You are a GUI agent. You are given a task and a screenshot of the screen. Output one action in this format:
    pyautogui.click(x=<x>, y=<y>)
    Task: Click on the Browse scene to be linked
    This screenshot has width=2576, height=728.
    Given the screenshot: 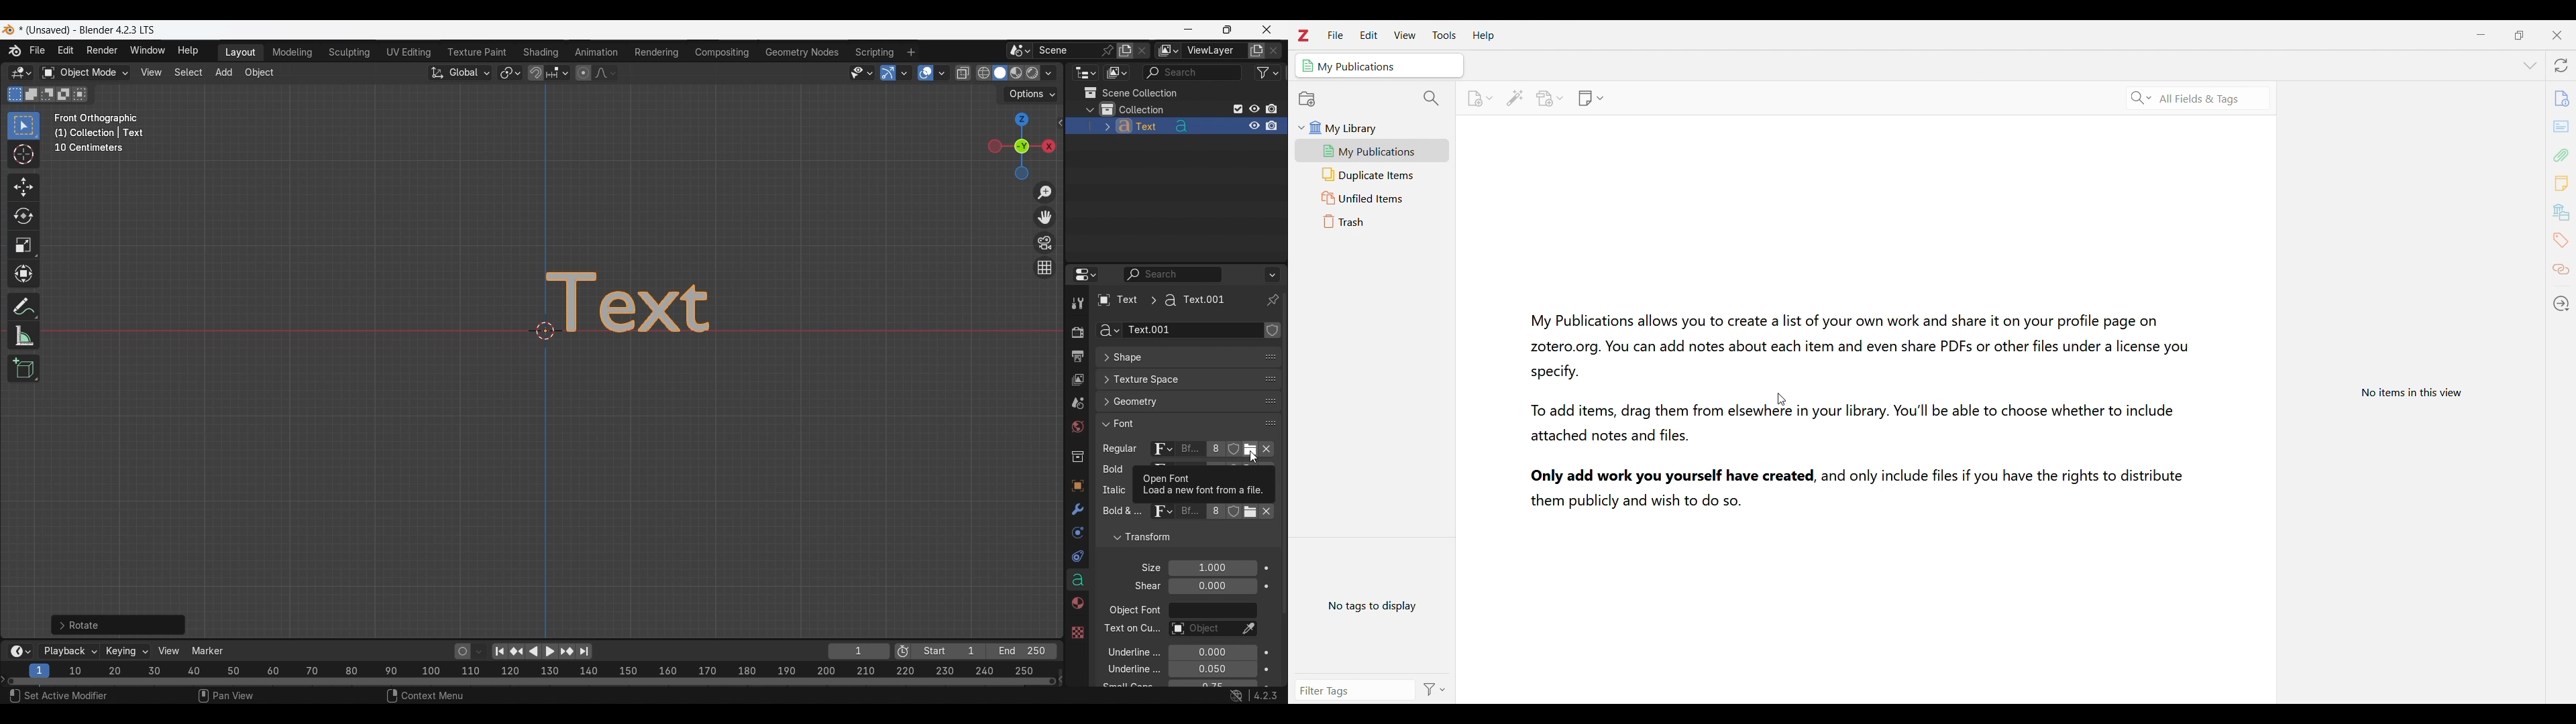 What is the action you would take?
    pyautogui.click(x=1020, y=51)
    